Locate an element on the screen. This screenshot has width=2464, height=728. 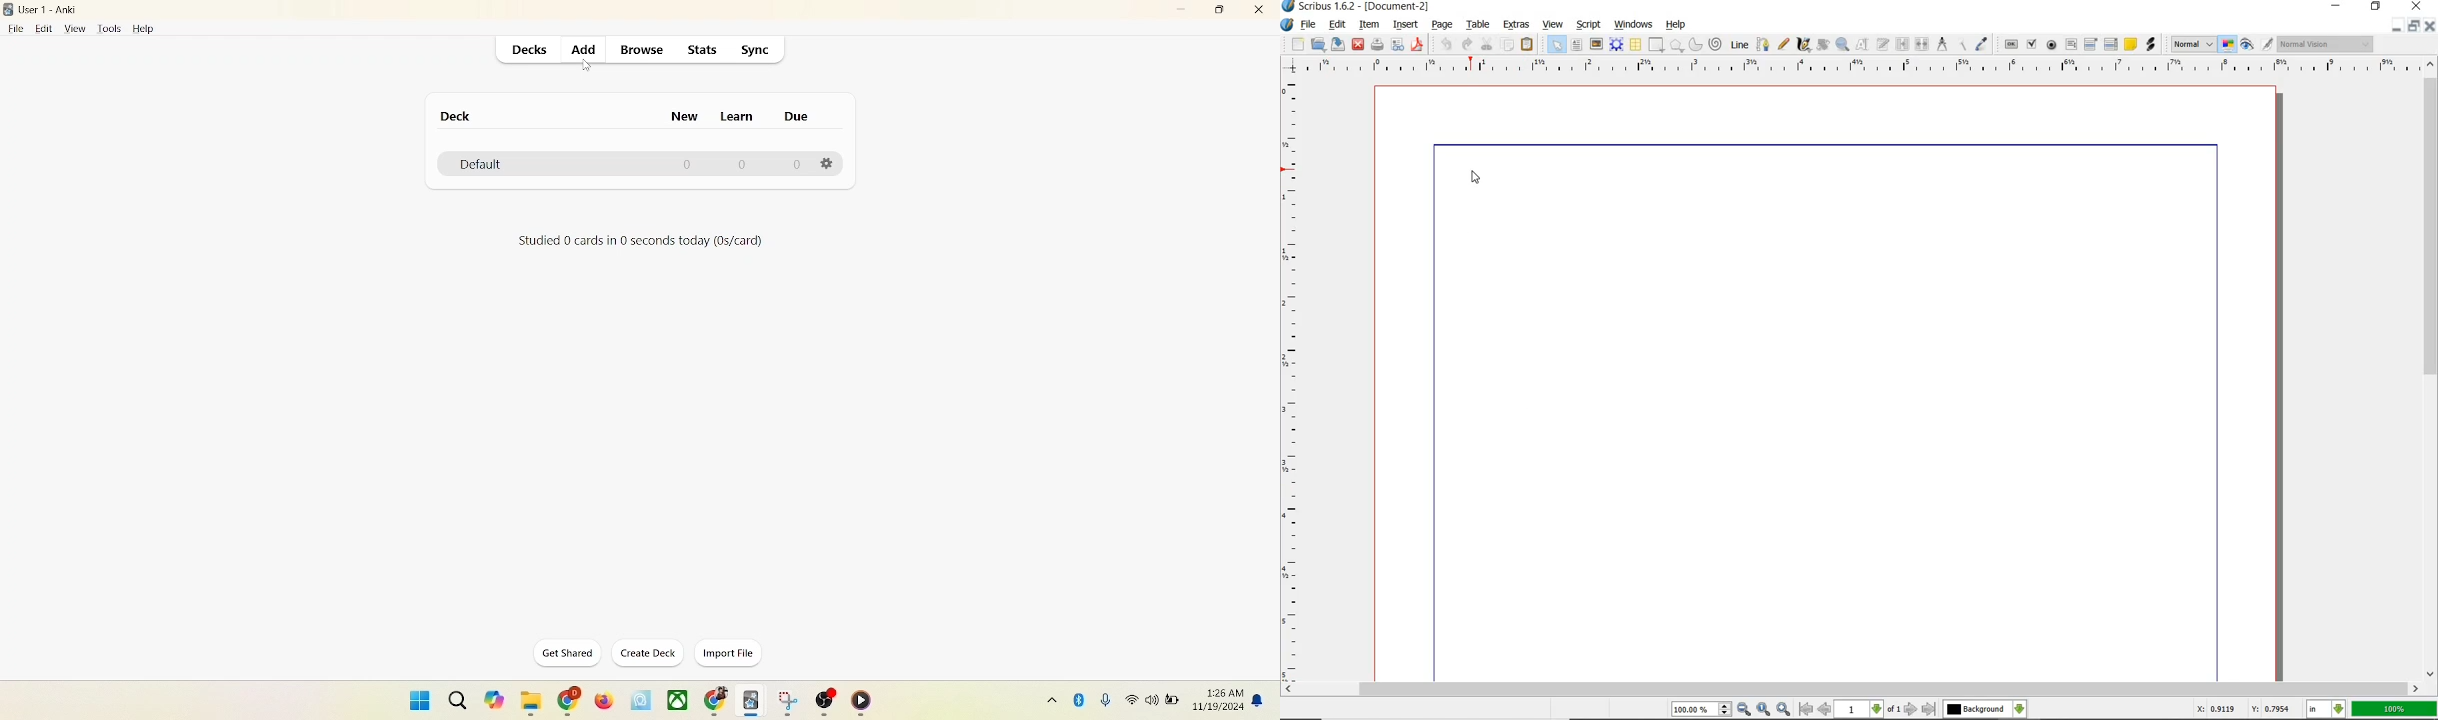
pdf combo box is located at coordinates (2092, 44).